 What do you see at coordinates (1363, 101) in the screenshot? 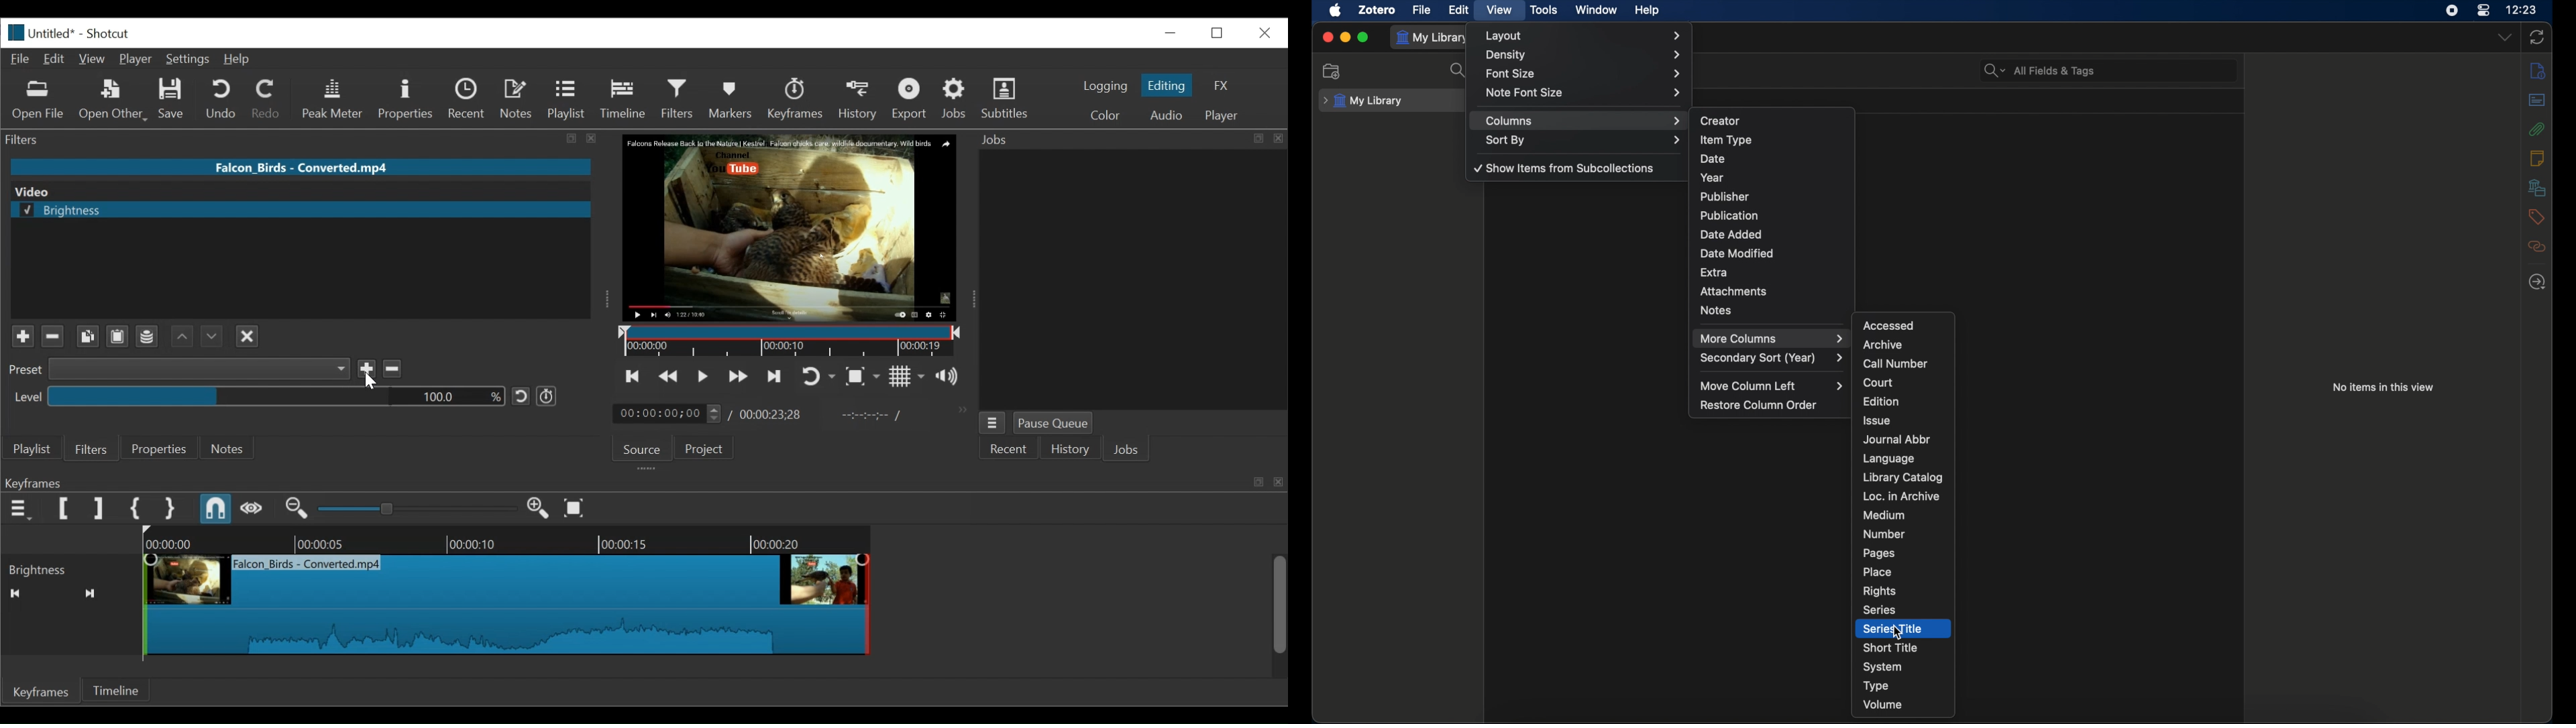
I see `my library` at bounding box center [1363, 101].